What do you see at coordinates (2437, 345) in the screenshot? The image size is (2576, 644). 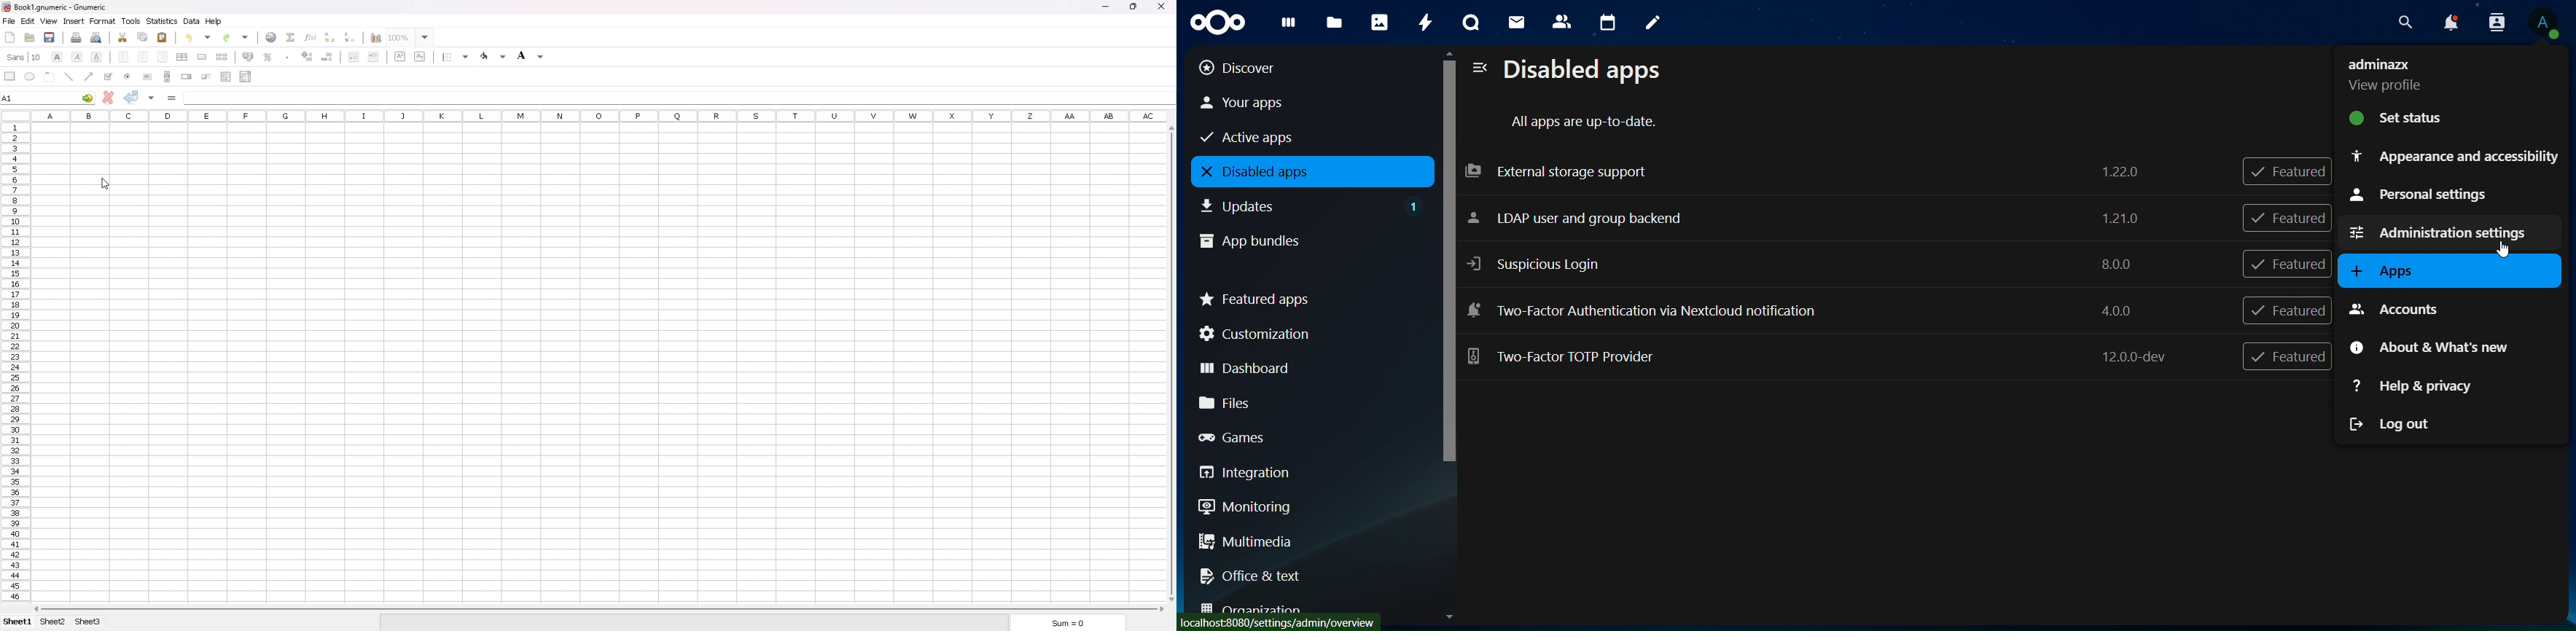 I see `bout & what's new` at bounding box center [2437, 345].